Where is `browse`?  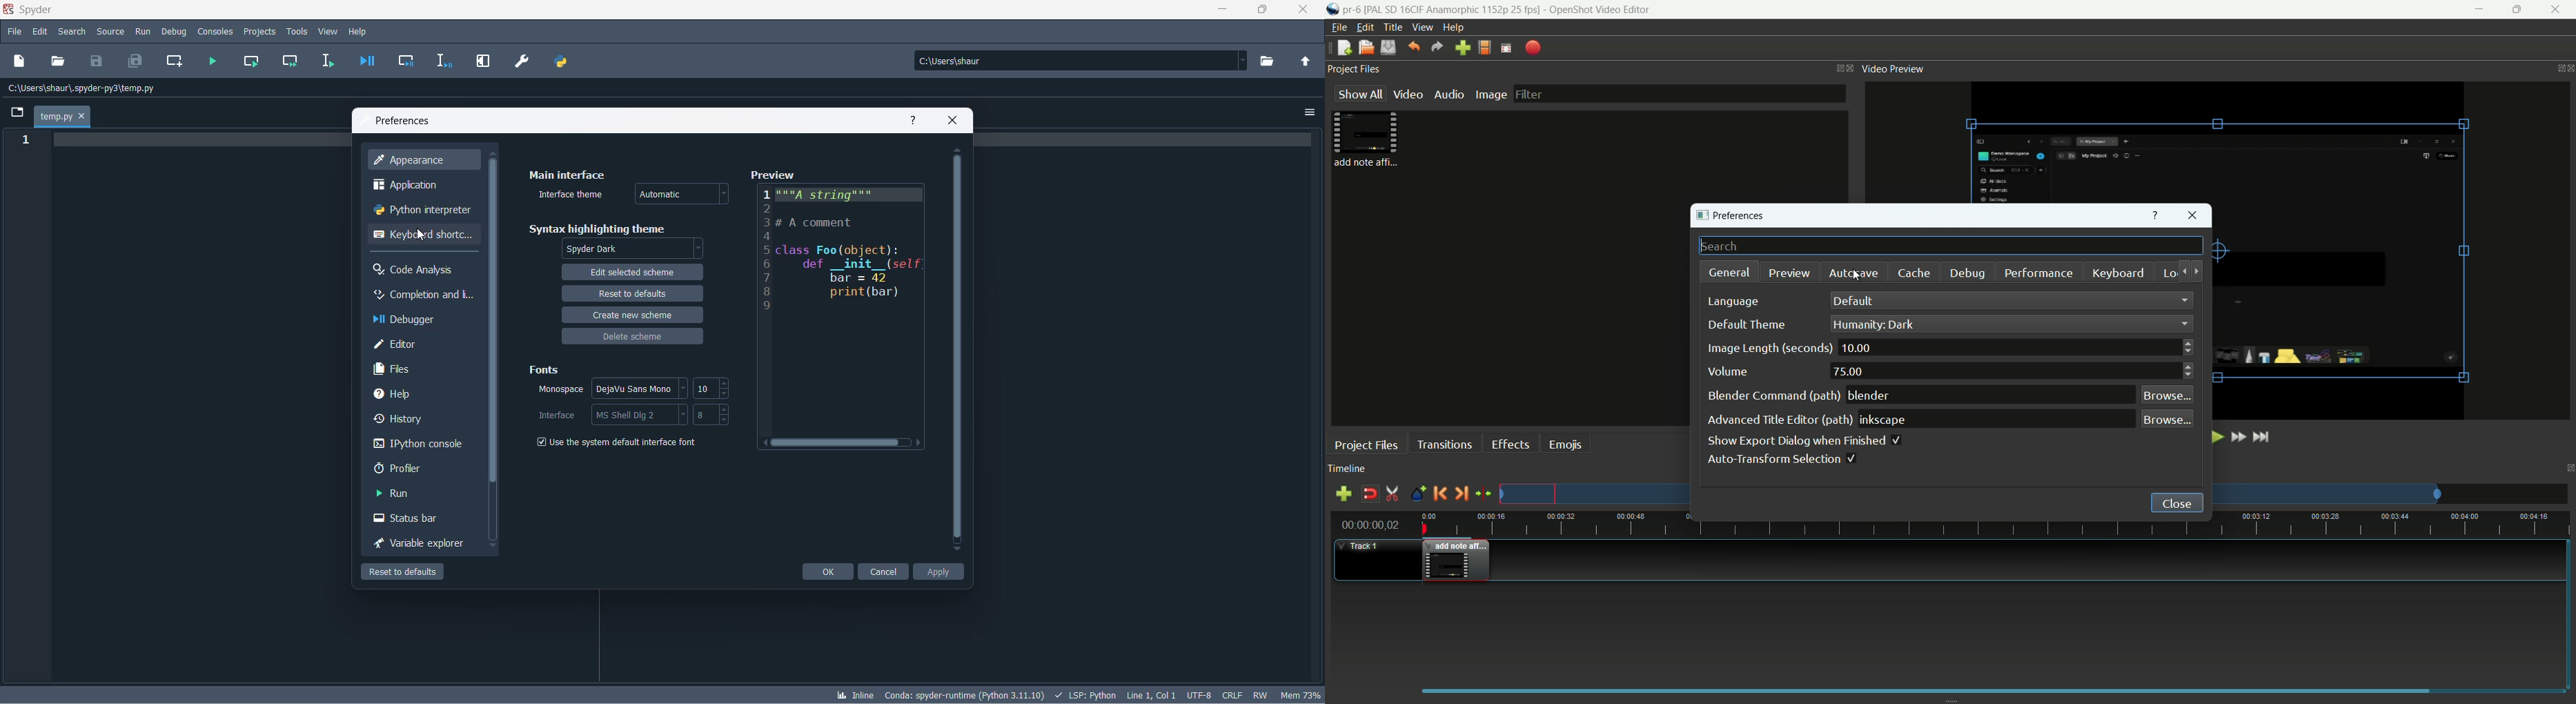 browse is located at coordinates (2166, 395).